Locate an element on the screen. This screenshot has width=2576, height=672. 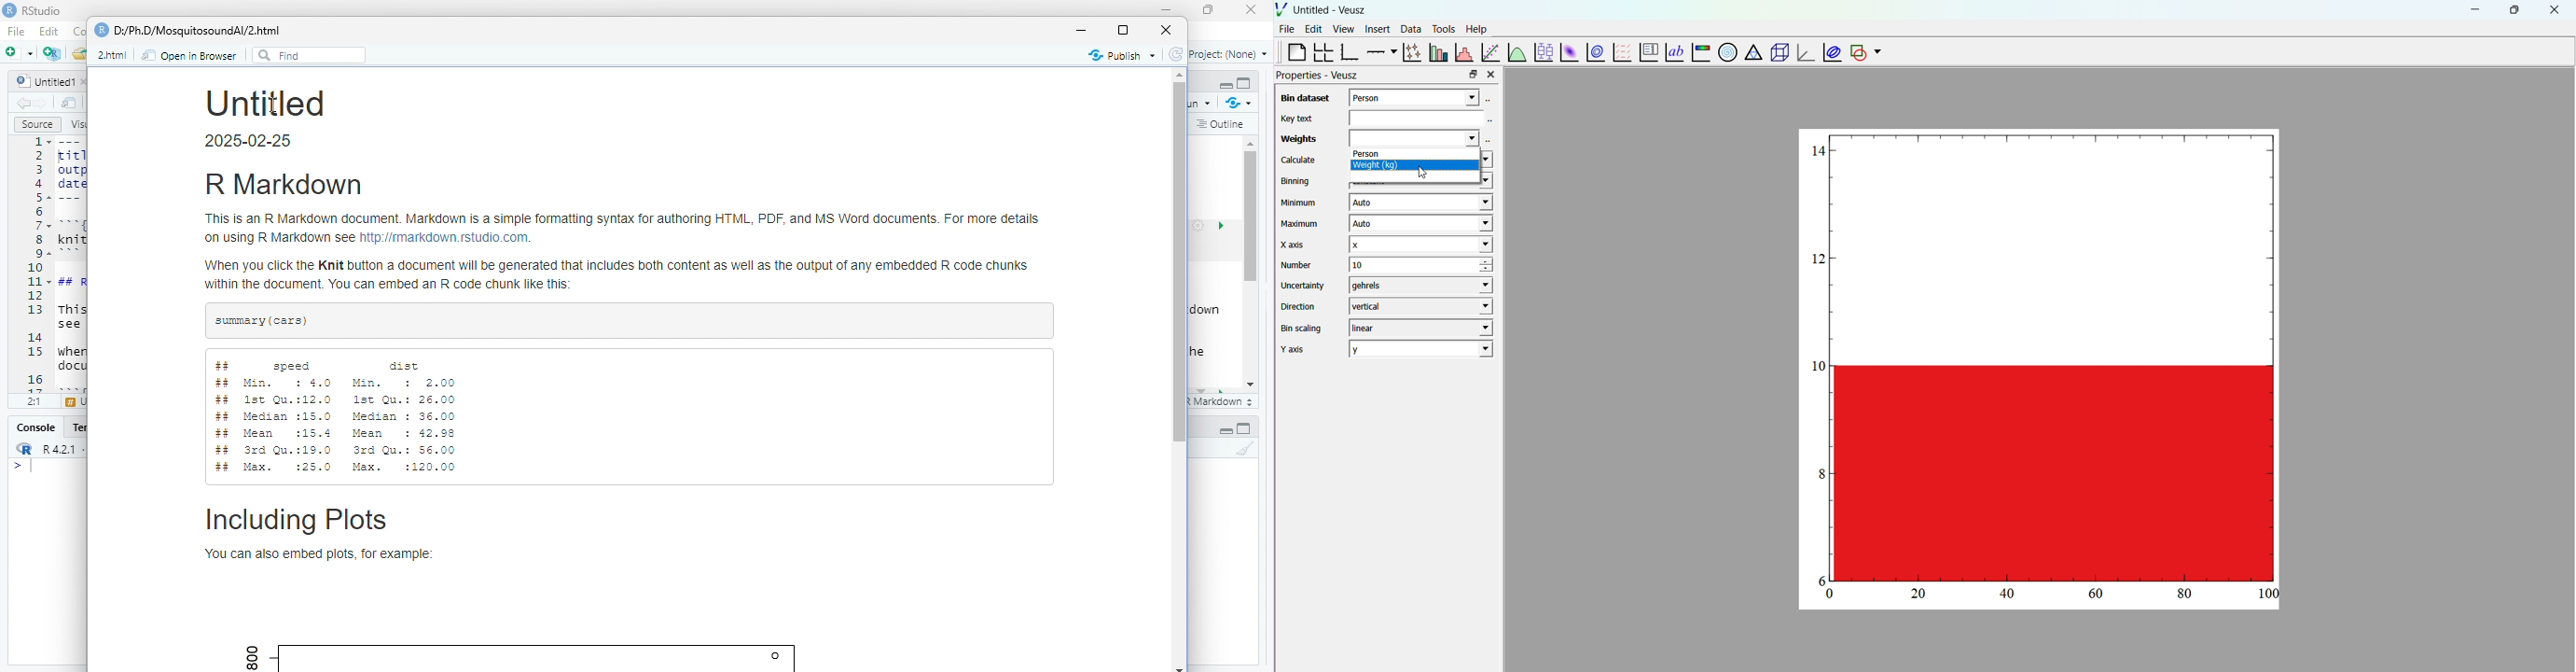
1 2 3 4 5 6 7 8 9 10 11 12 13 14 15 16 is located at coordinates (36, 264).